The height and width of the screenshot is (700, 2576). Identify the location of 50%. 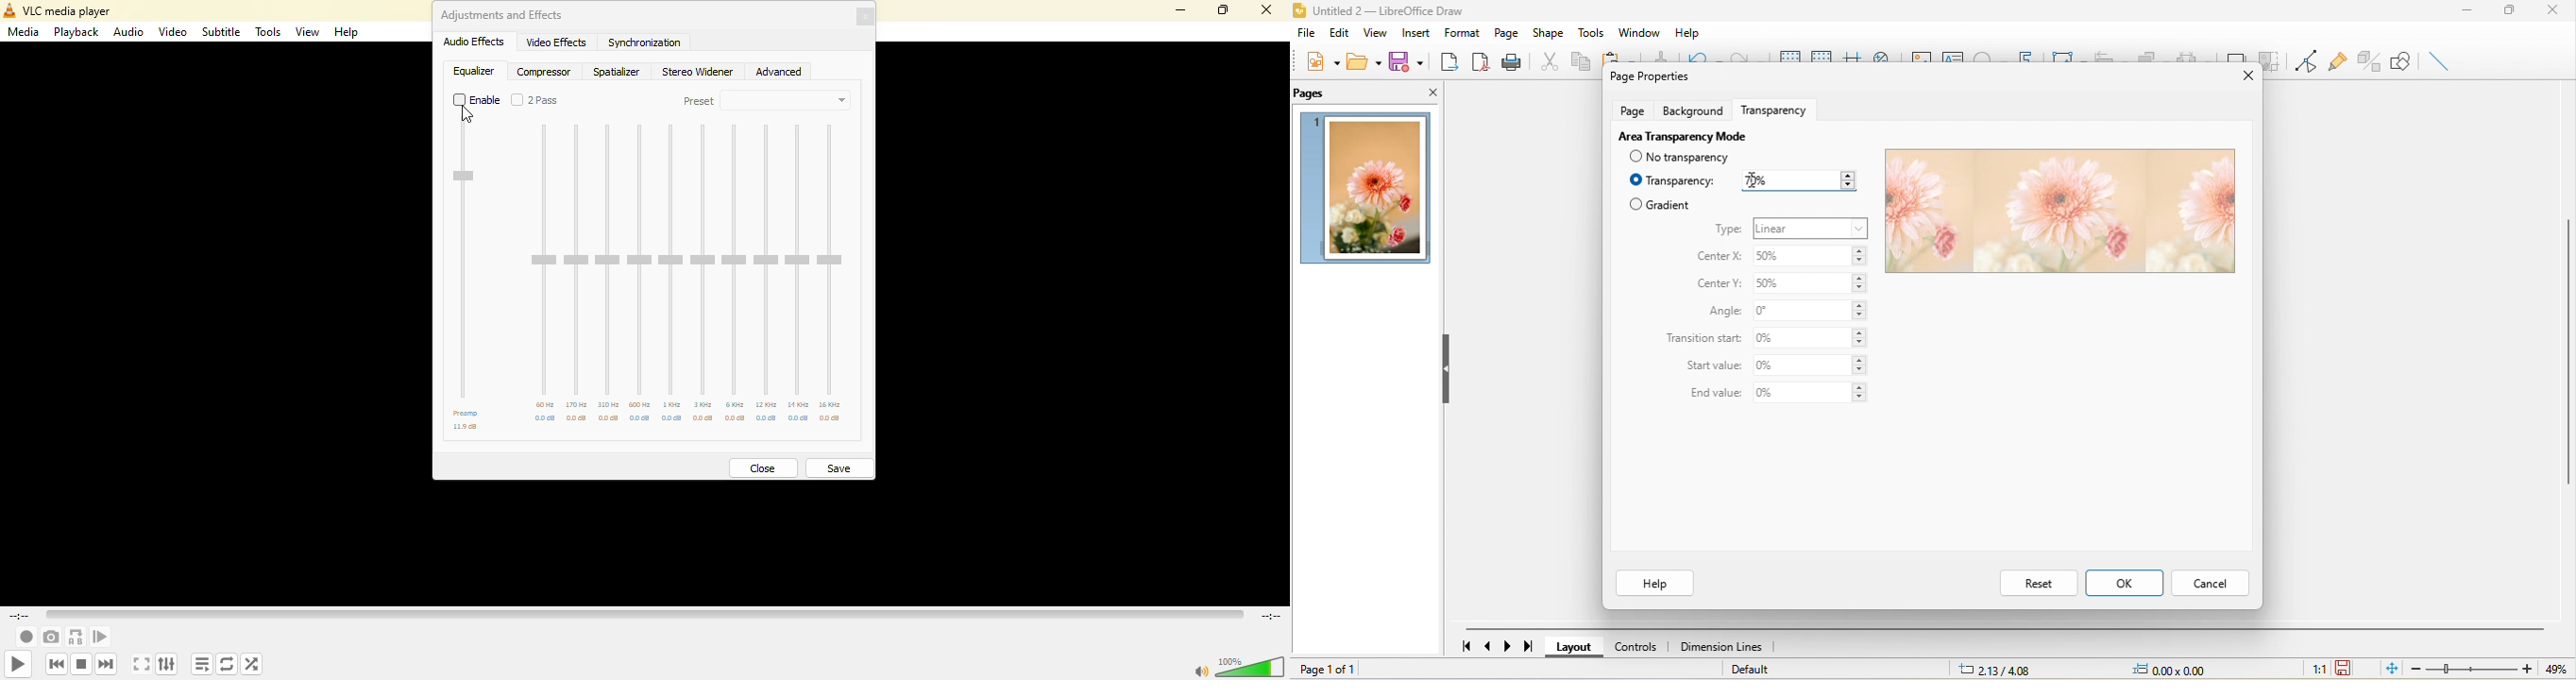
(1813, 257).